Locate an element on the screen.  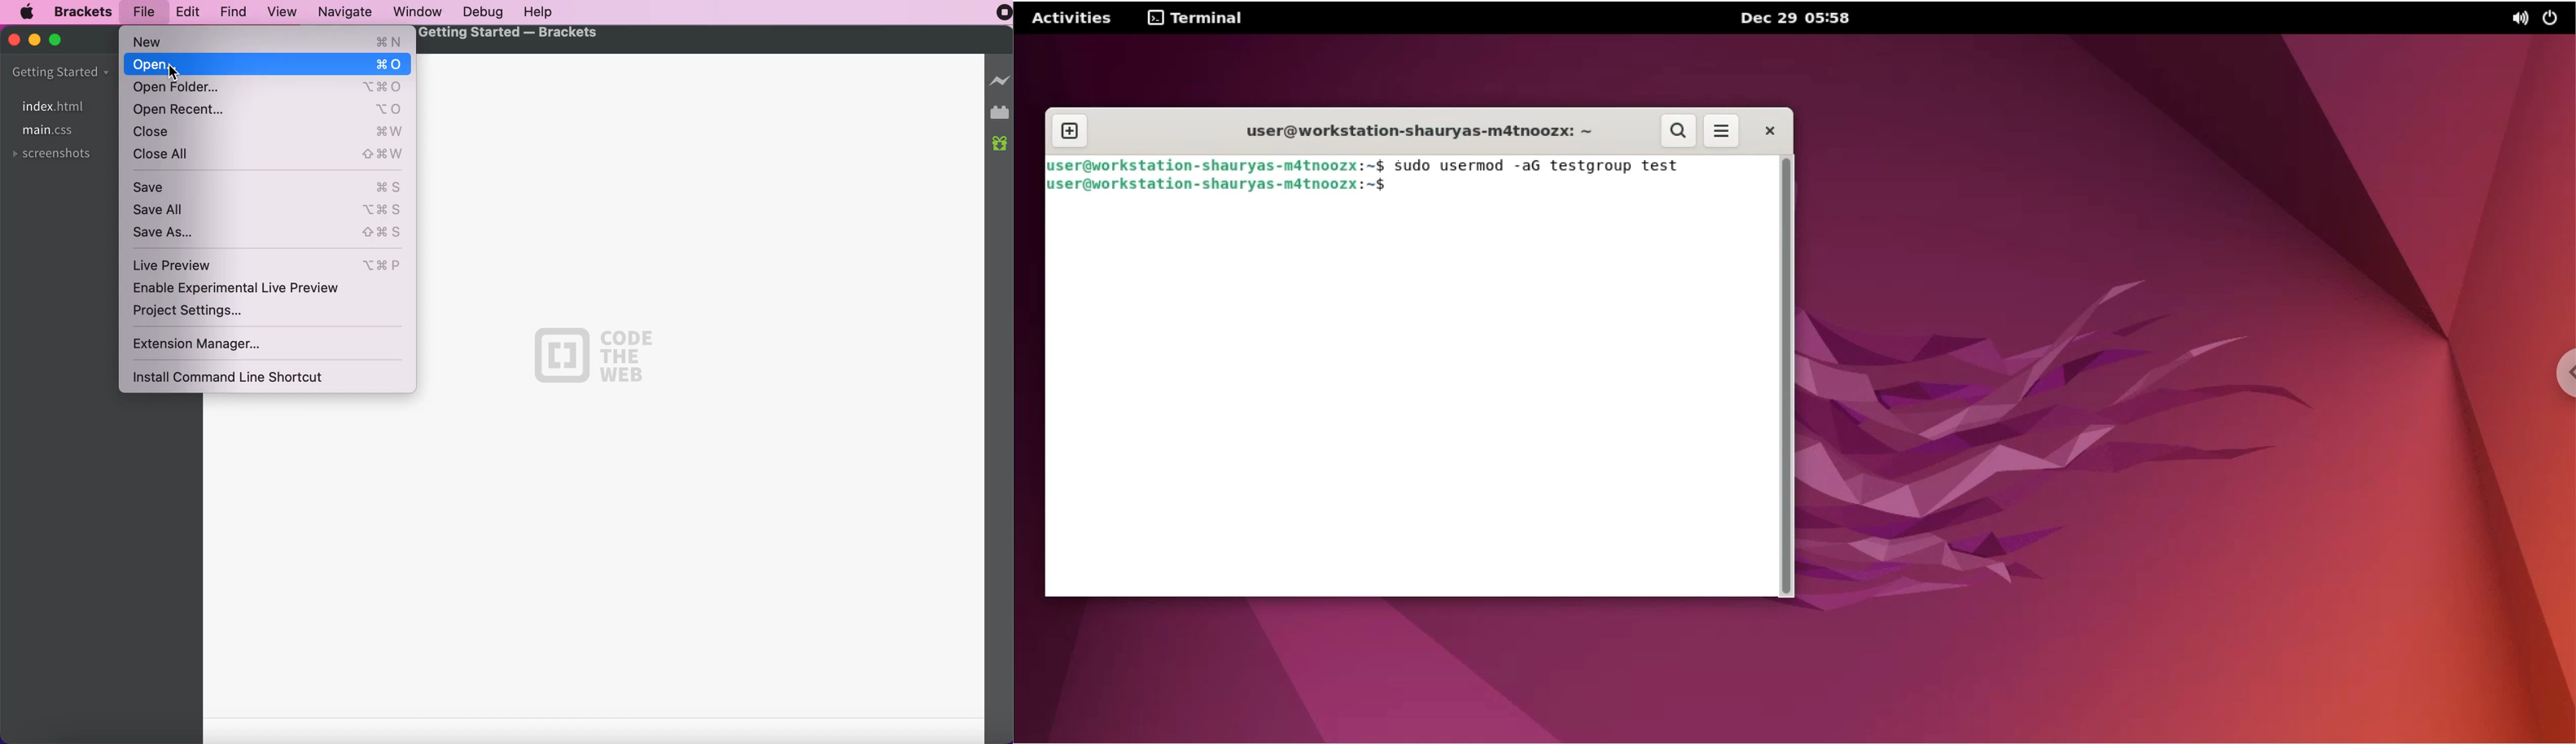
minimize is located at coordinates (35, 42).